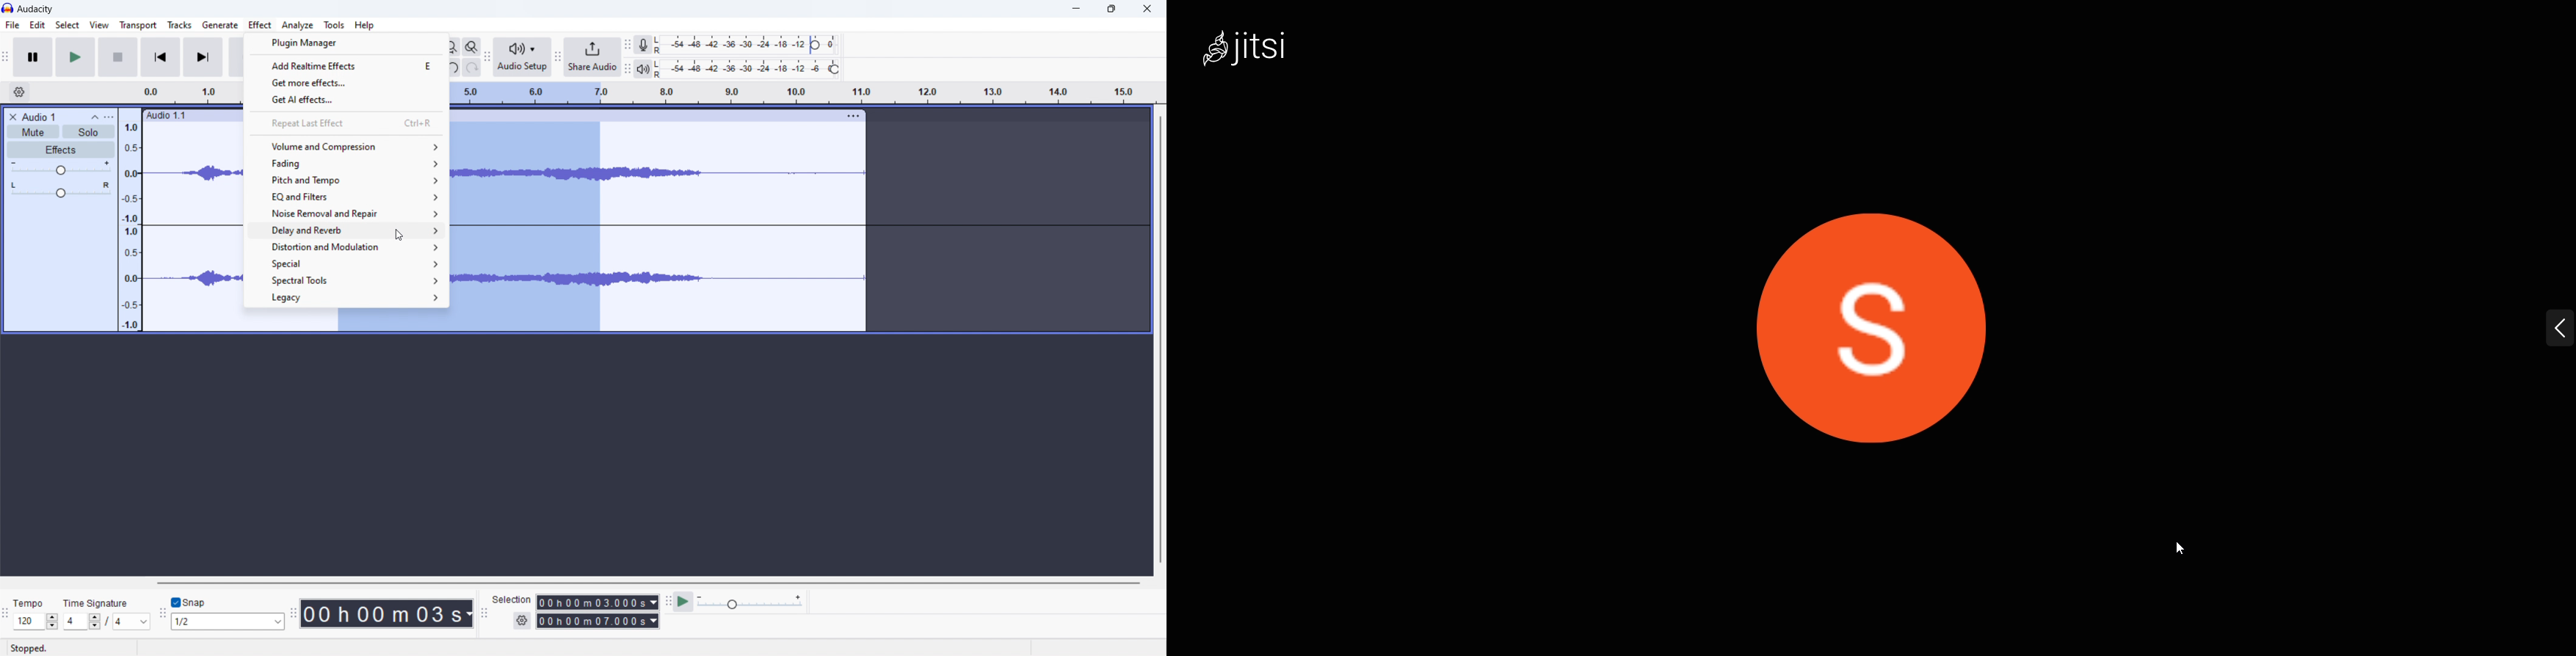  Describe the element at coordinates (650, 583) in the screenshot. I see `horizontal scrollbar` at that location.